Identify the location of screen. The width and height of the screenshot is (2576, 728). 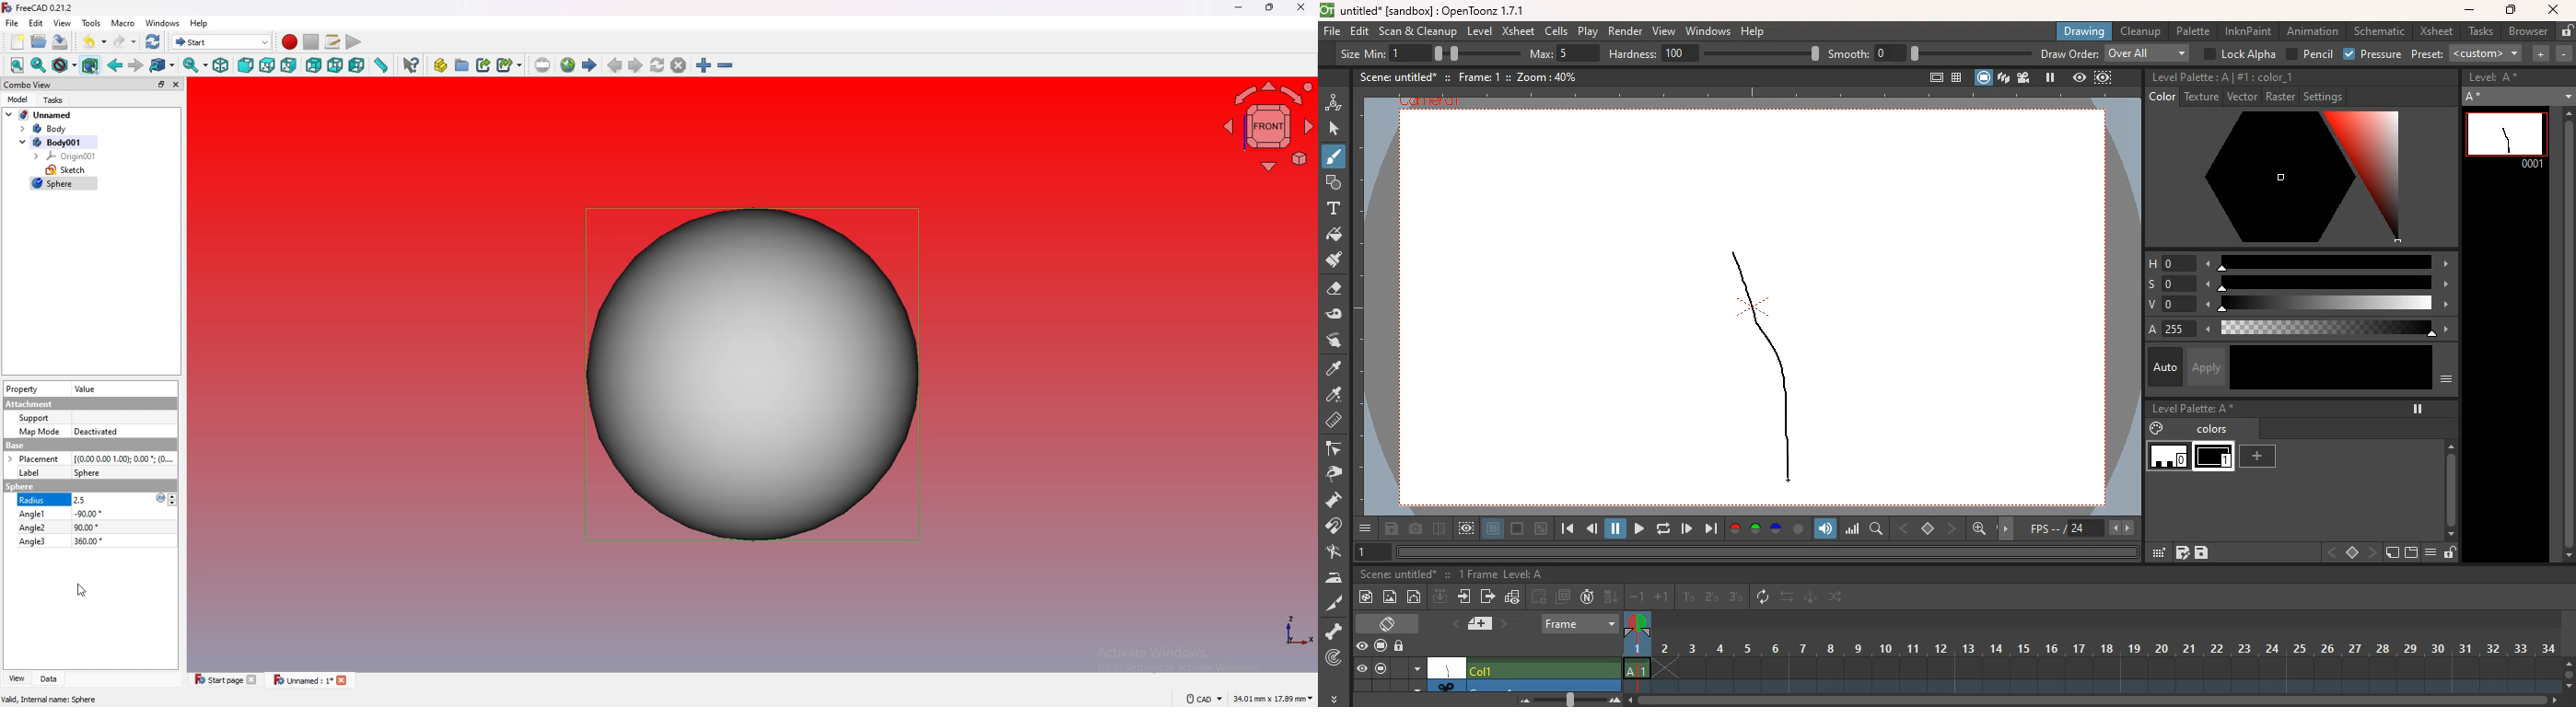
(2411, 553).